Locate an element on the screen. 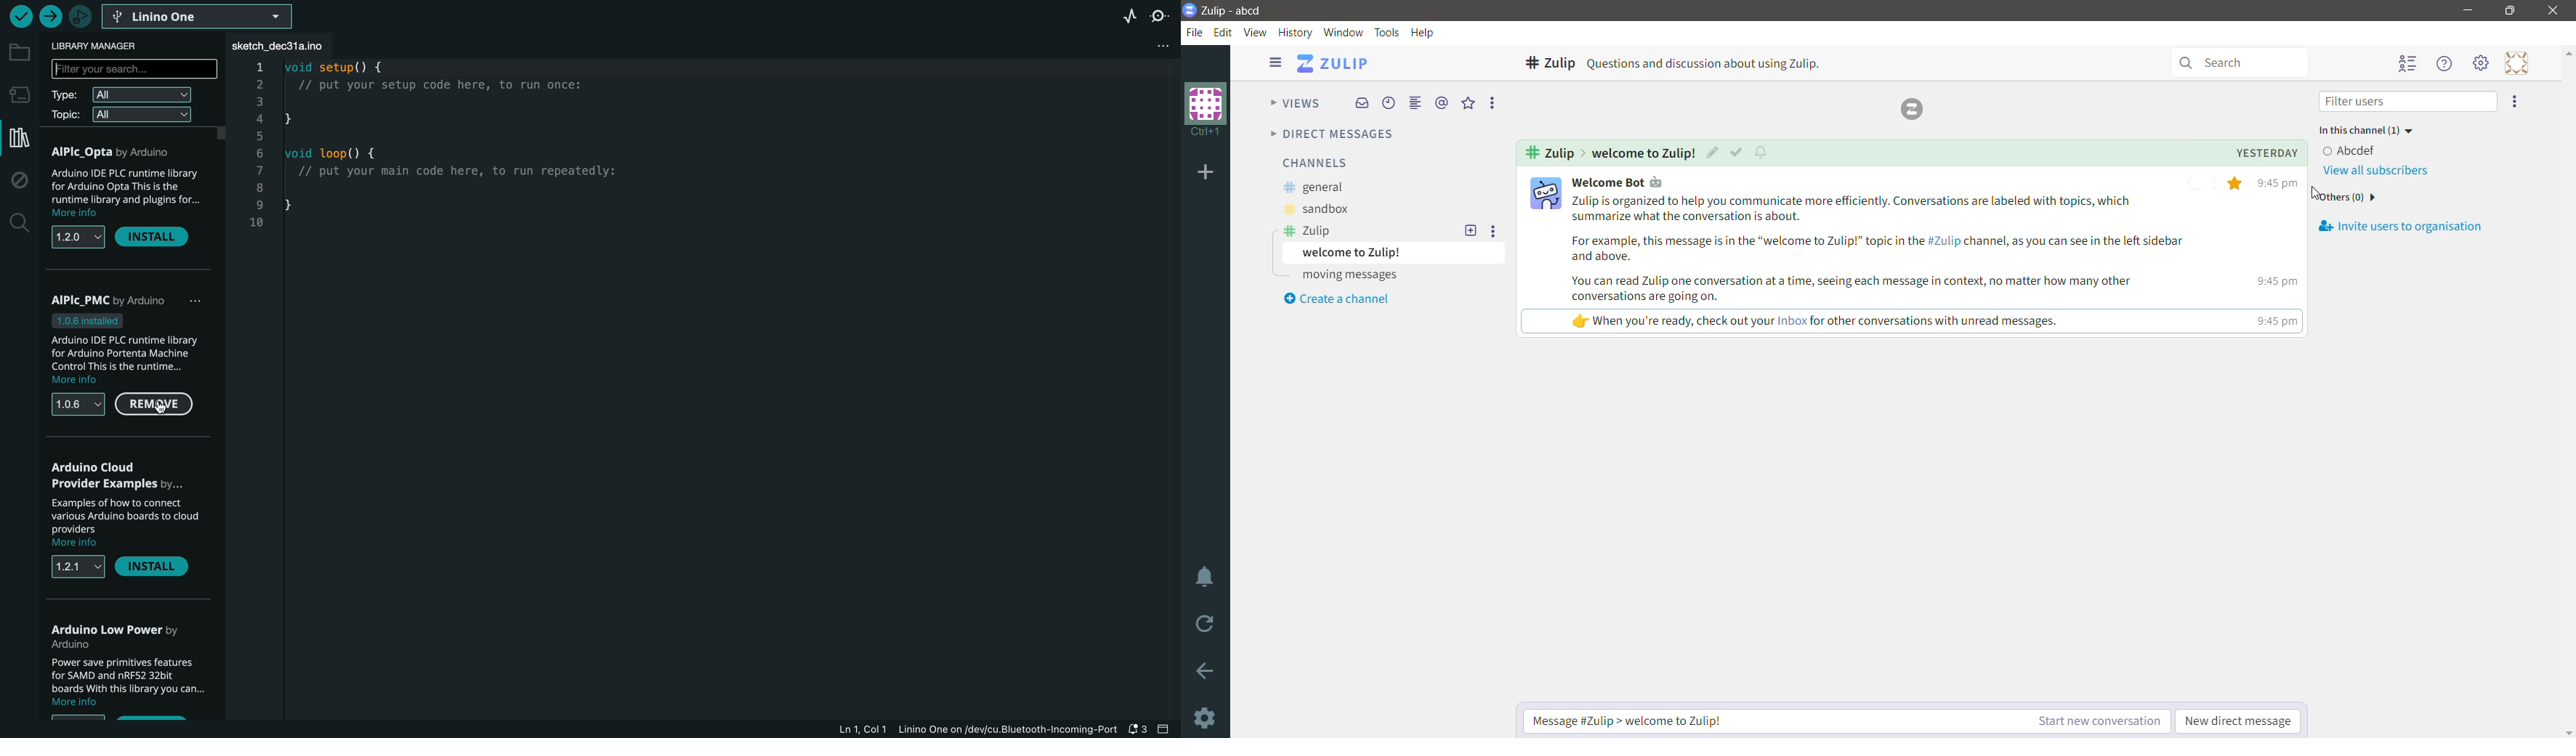 Image resolution: width=2576 pixels, height=756 pixels. time is located at coordinates (2274, 320).